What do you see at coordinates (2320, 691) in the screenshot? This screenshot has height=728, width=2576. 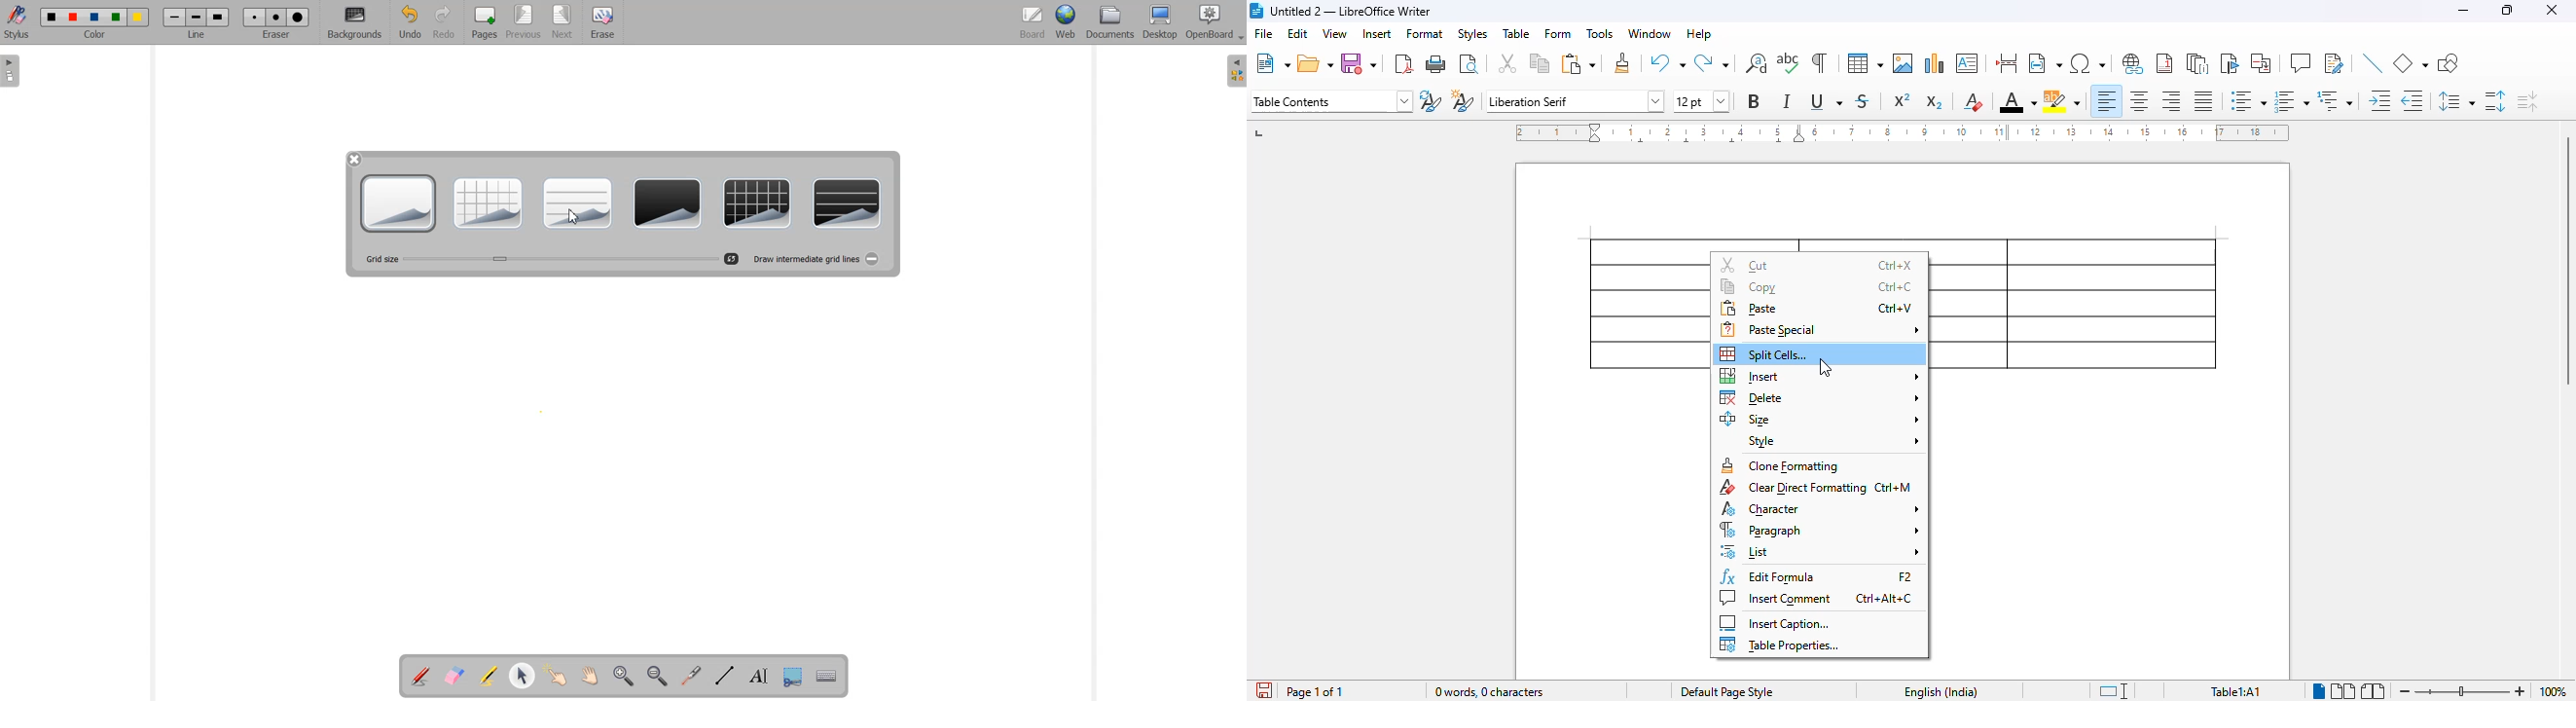 I see `single-page view` at bounding box center [2320, 691].